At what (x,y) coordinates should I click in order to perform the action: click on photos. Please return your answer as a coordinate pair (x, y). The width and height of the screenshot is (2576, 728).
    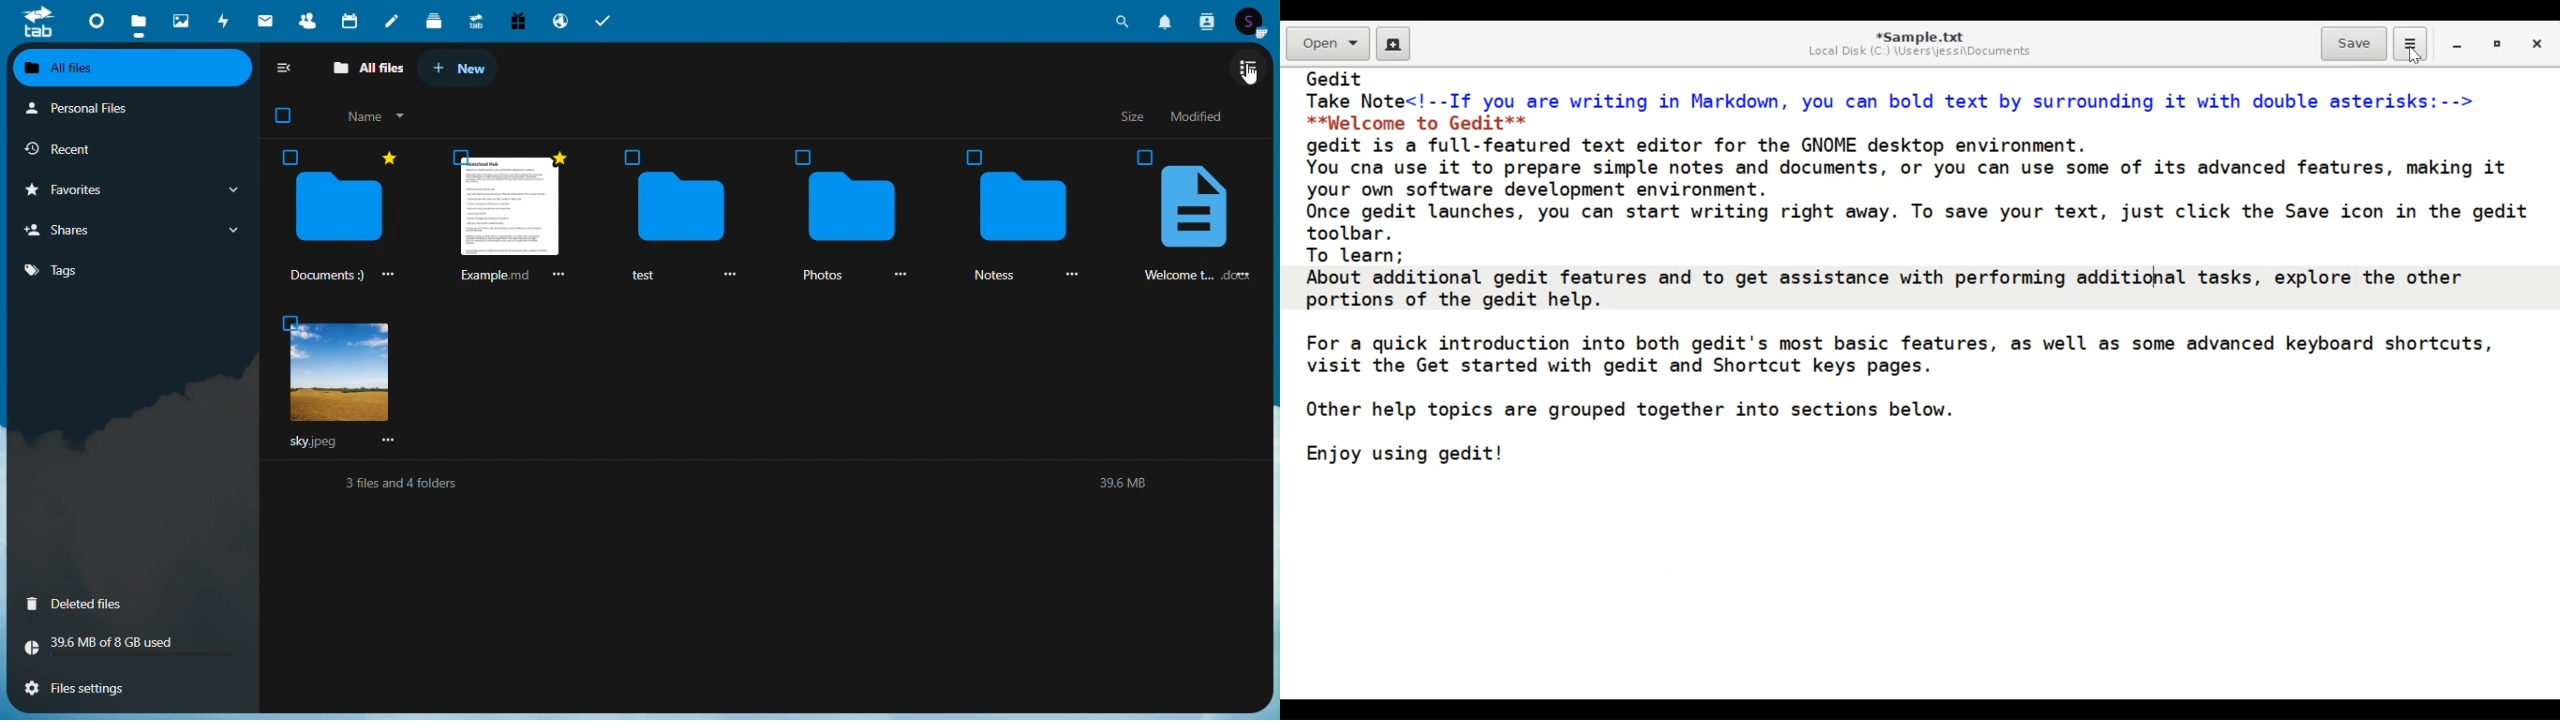
    Looking at the image, I should click on (820, 276).